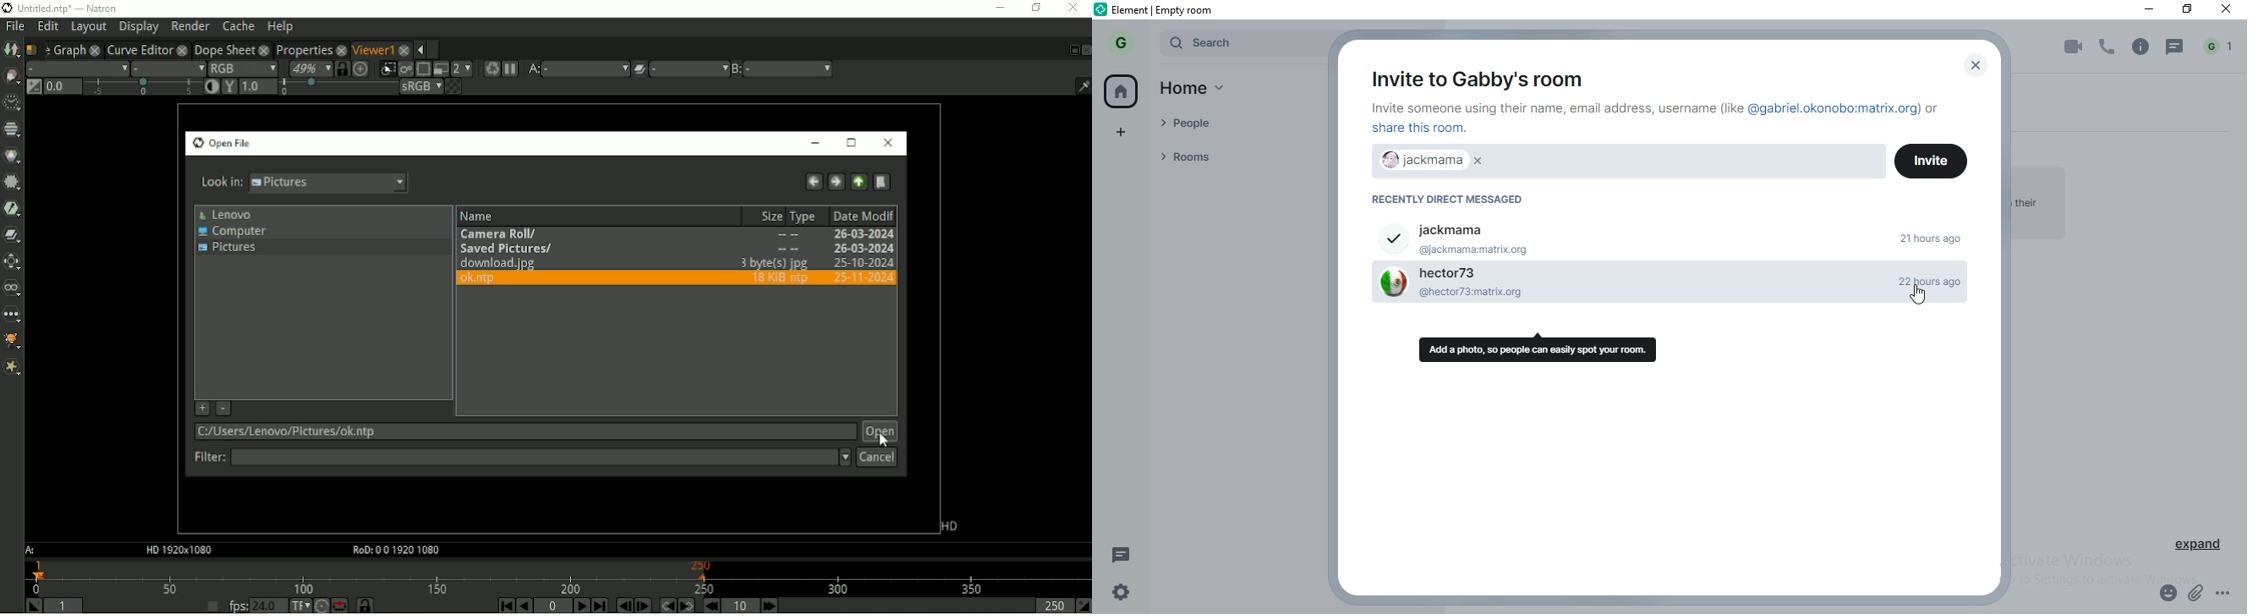 This screenshot has height=616, width=2268. I want to click on options, so click(2230, 596).